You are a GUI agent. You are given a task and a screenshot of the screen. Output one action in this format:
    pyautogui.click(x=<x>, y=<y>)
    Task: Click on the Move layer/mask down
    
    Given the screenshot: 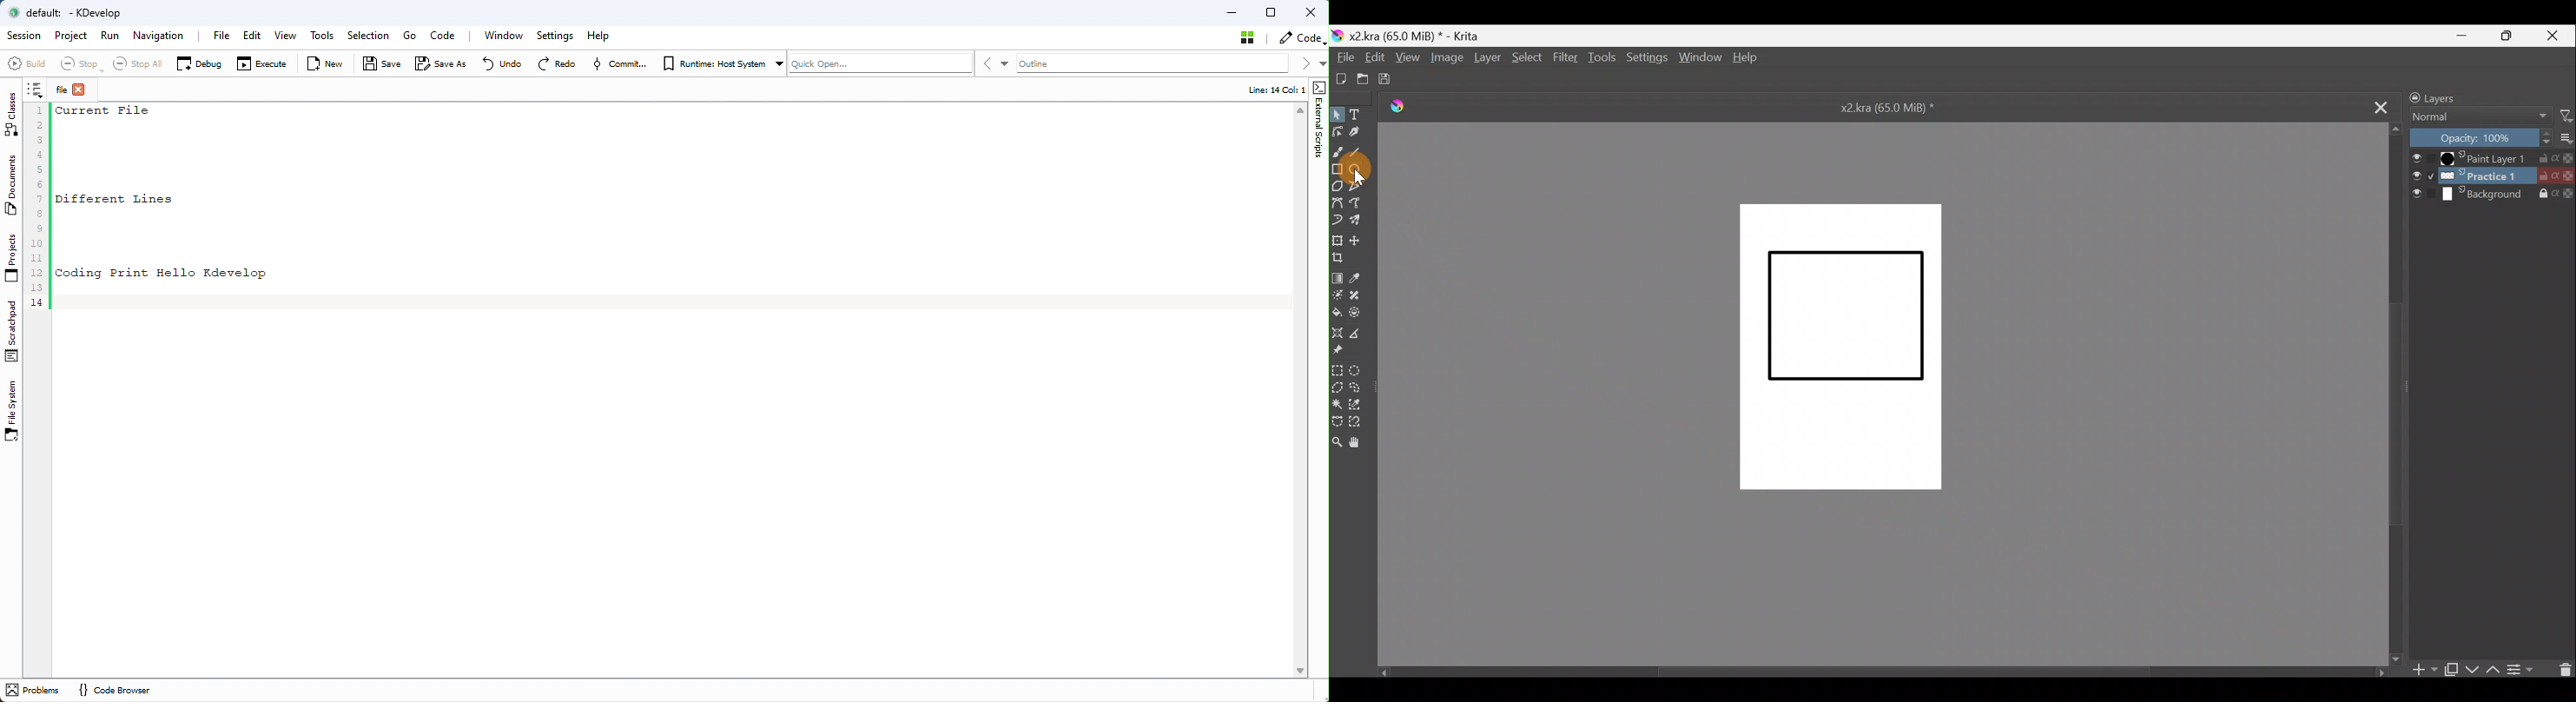 What is the action you would take?
    pyautogui.click(x=2472, y=665)
    